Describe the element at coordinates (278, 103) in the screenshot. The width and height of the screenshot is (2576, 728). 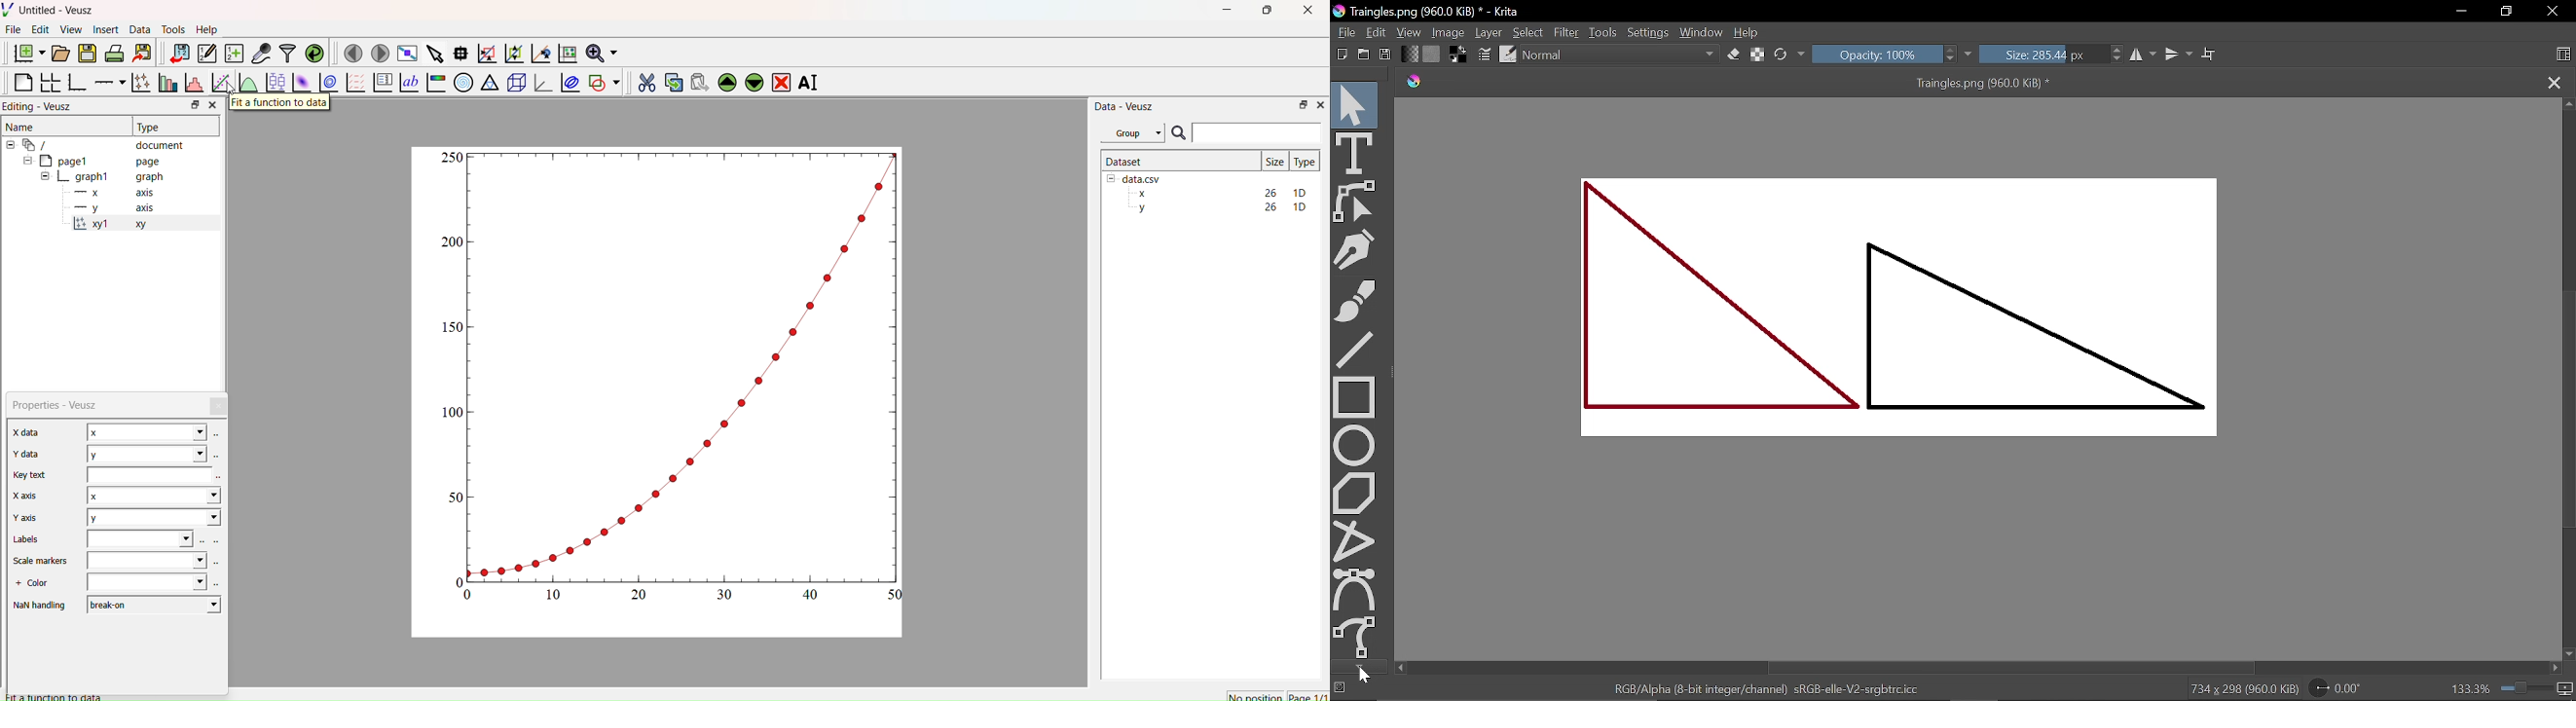
I see `Fit a function to data` at that location.